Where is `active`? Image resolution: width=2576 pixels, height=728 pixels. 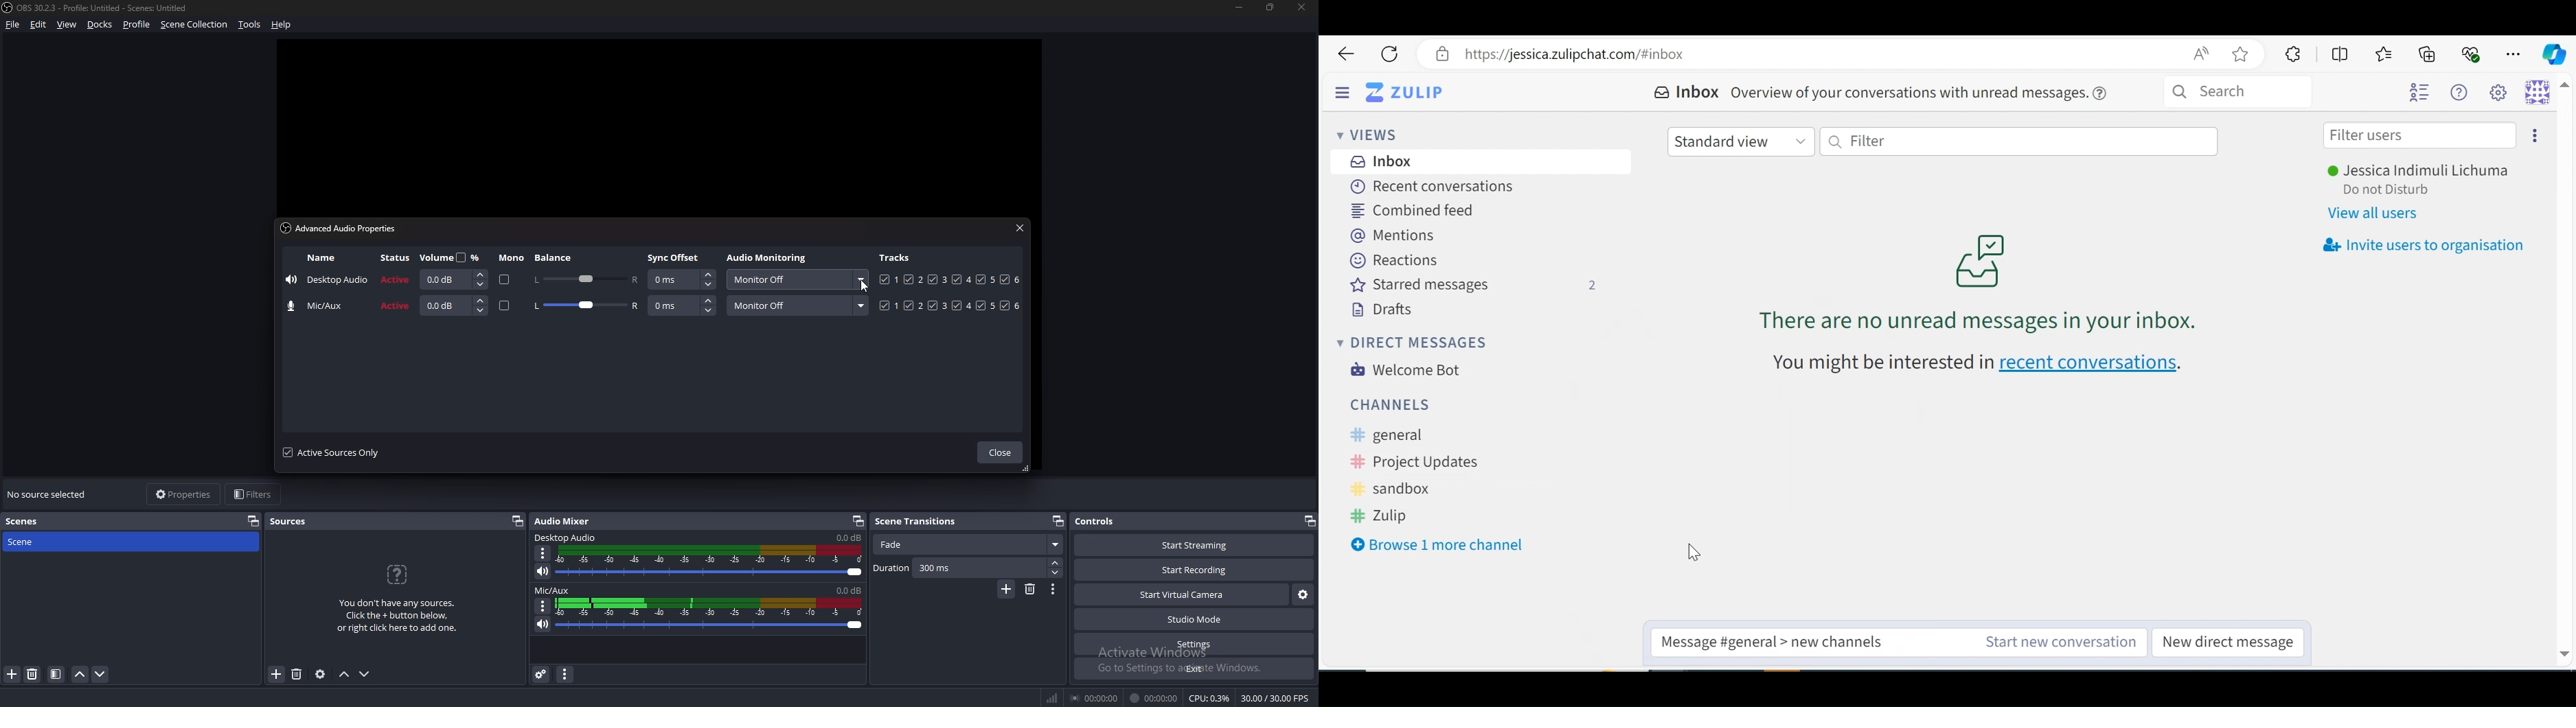 active is located at coordinates (396, 307).